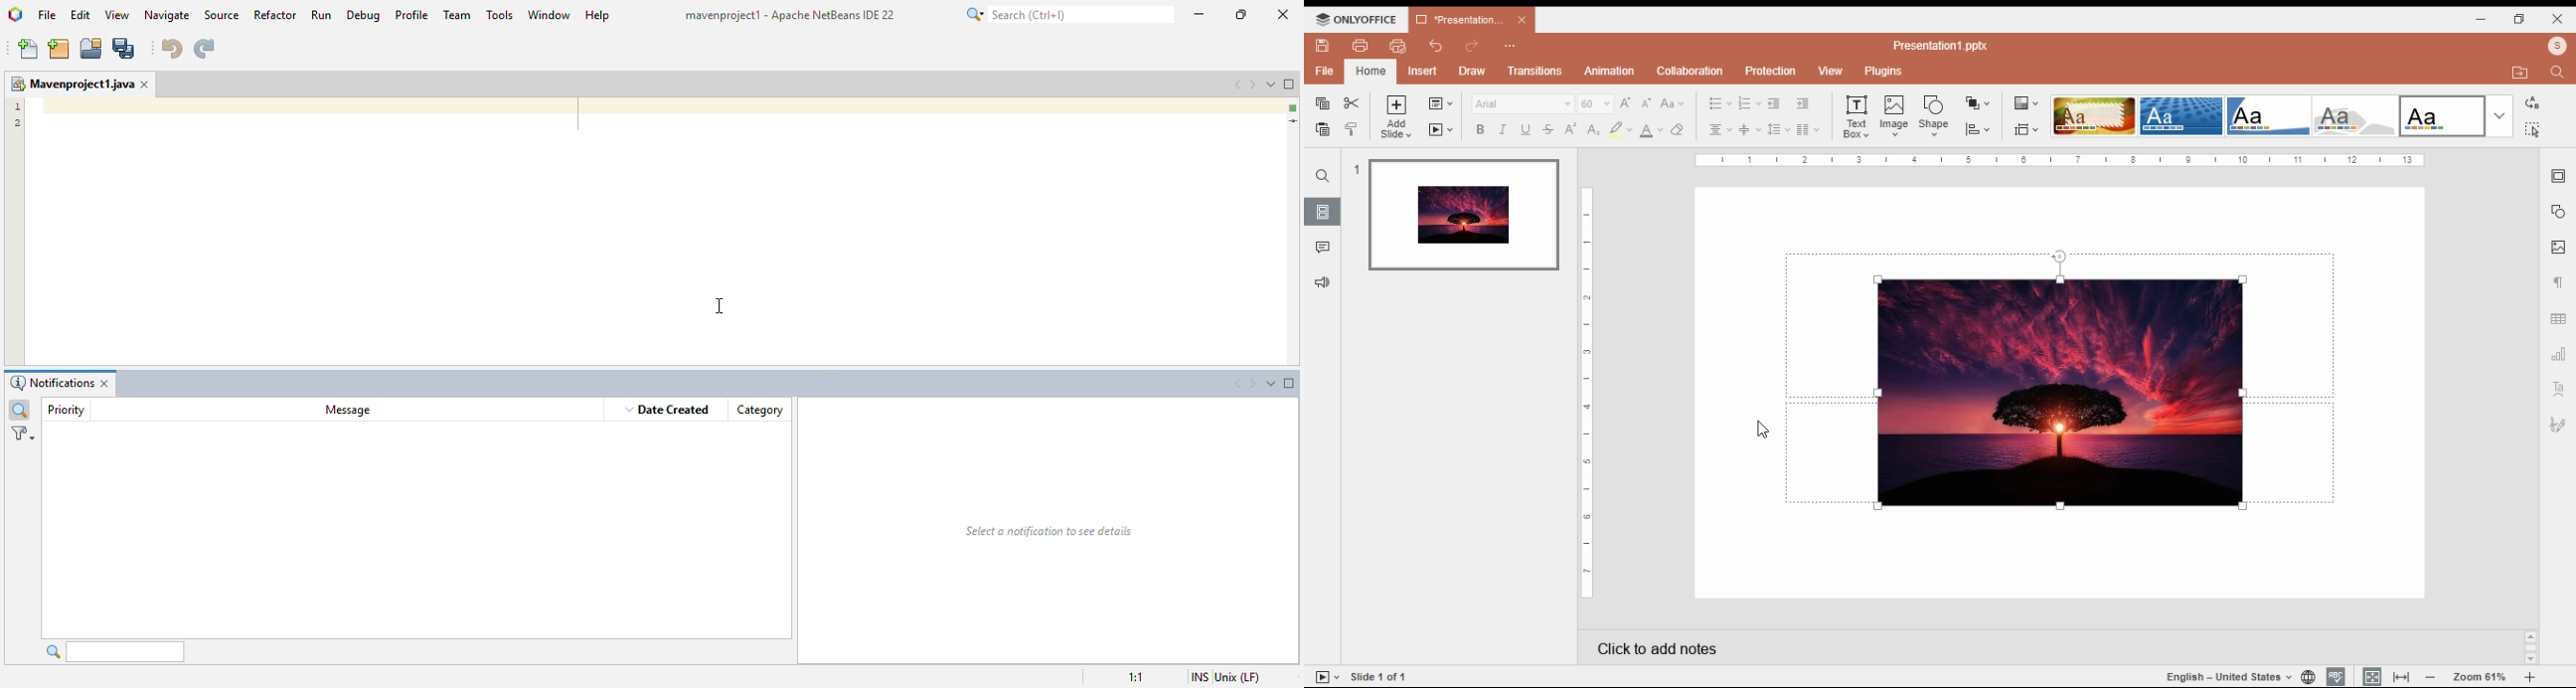  What do you see at coordinates (1242, 14) in the screenshot?
I see `maximize` at bounding box center [1242, 14].